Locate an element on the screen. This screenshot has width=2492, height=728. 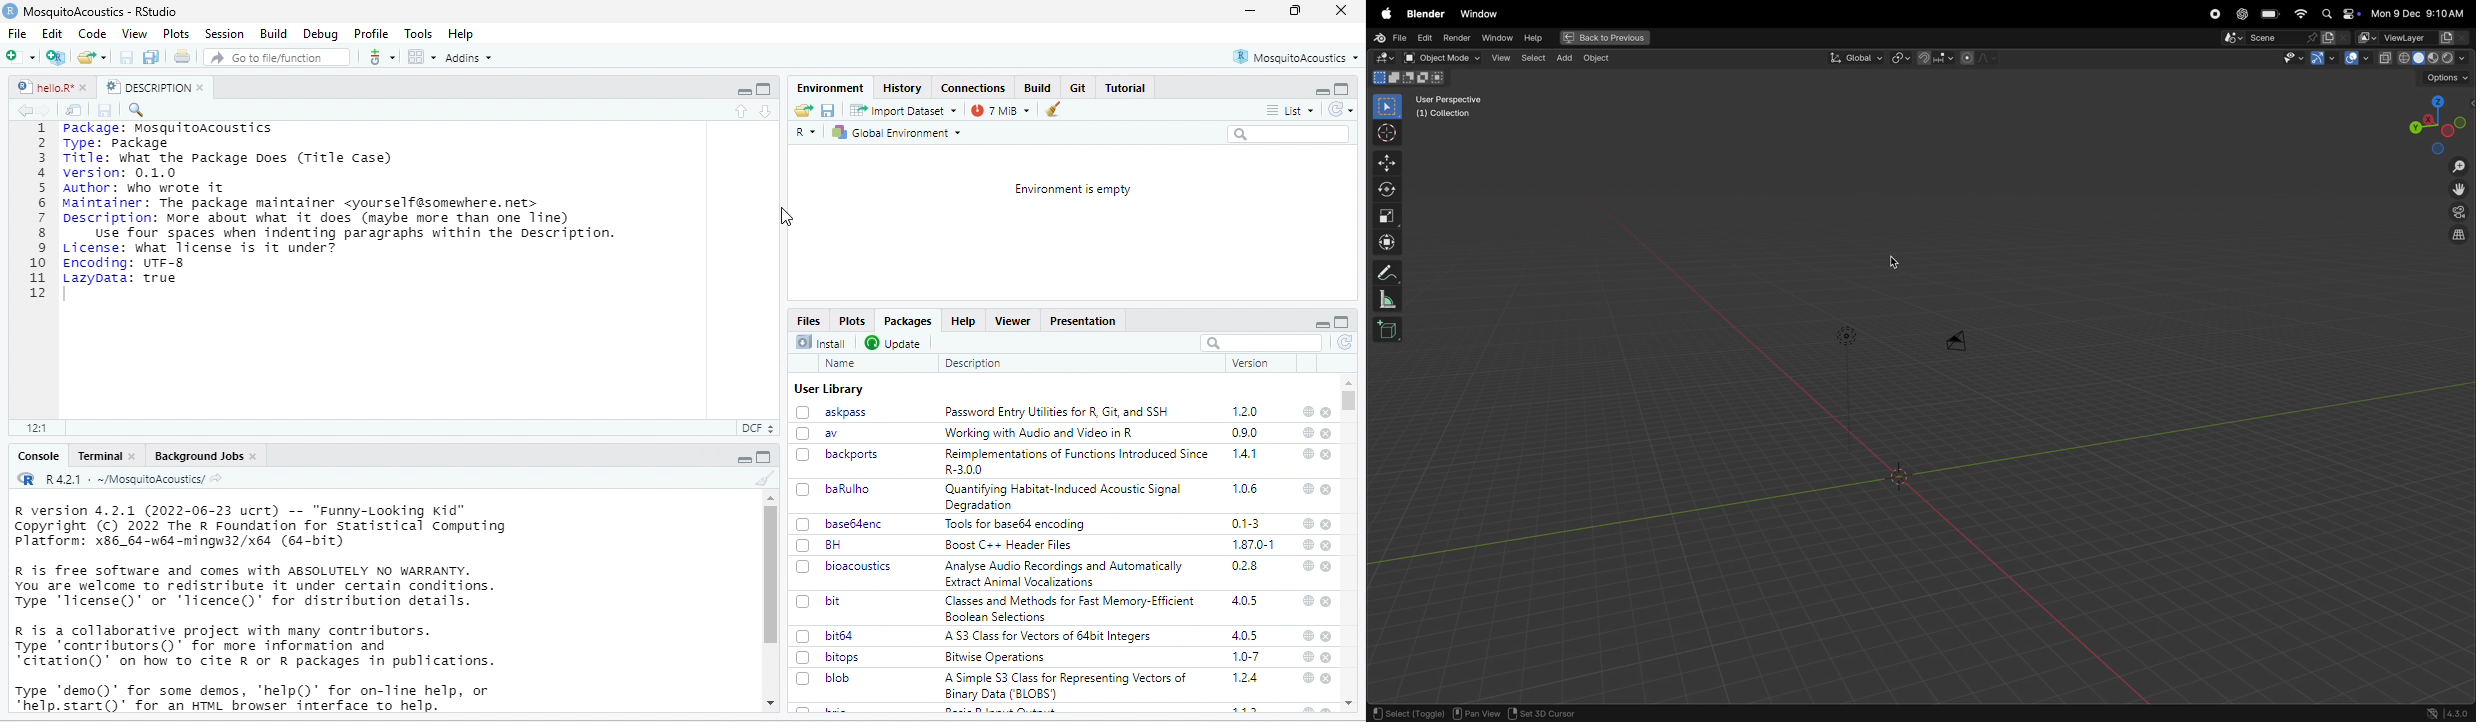
close is located at coordinates (1326, 412).